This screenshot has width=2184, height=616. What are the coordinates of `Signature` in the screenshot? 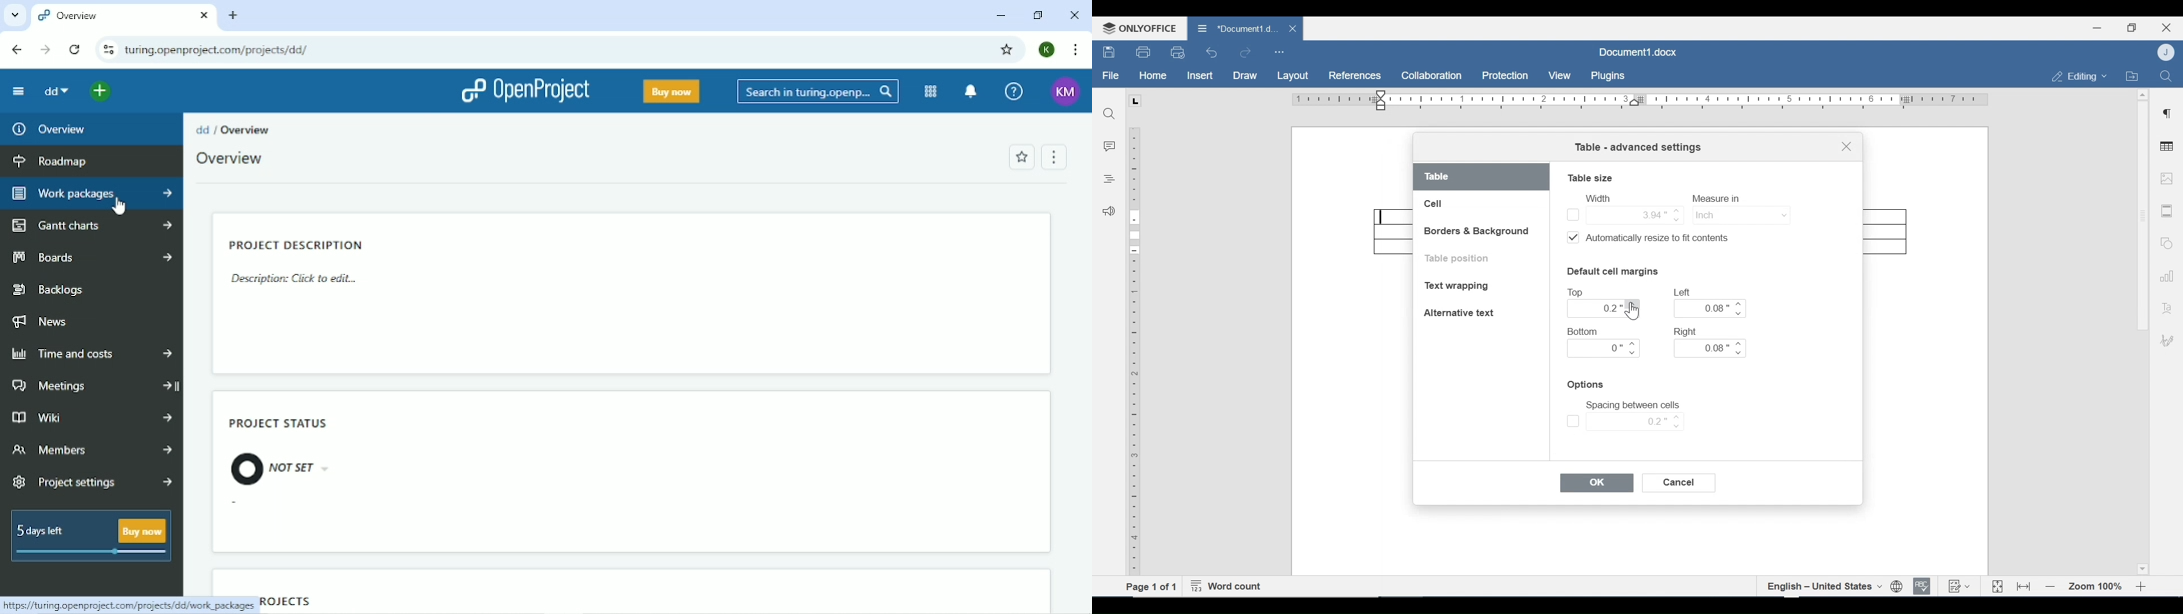 It's located at (2165, 342).